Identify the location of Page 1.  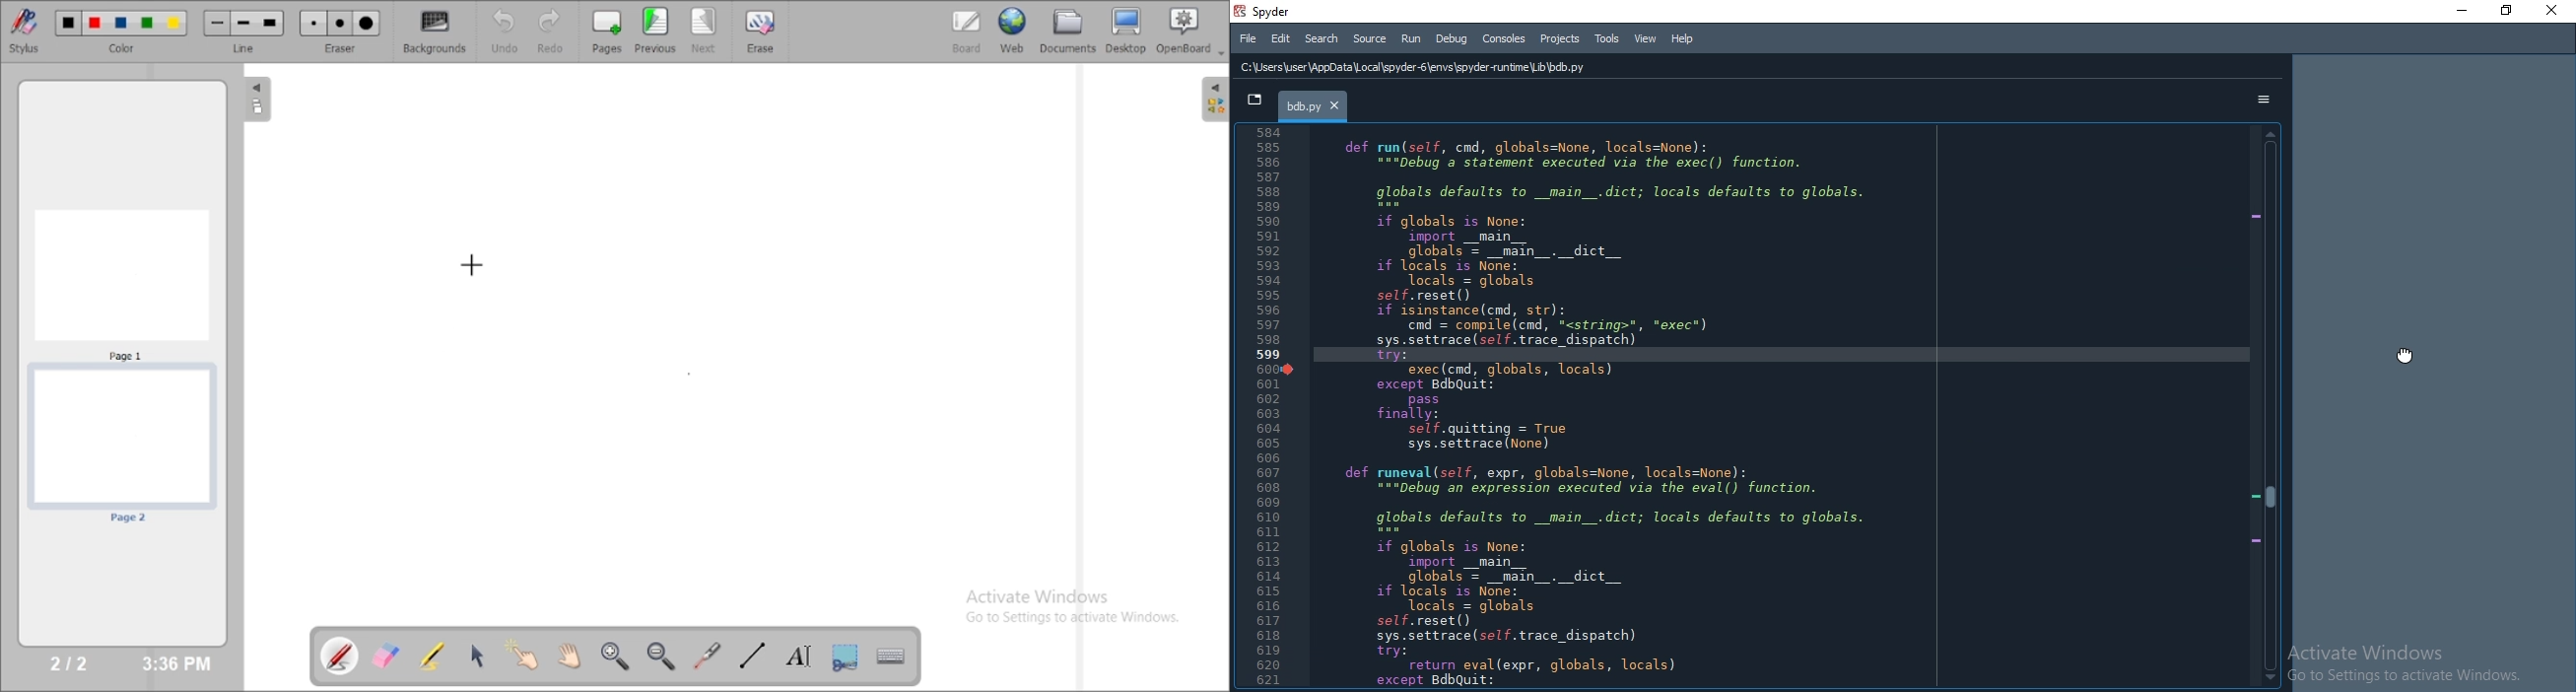
(122, 284).